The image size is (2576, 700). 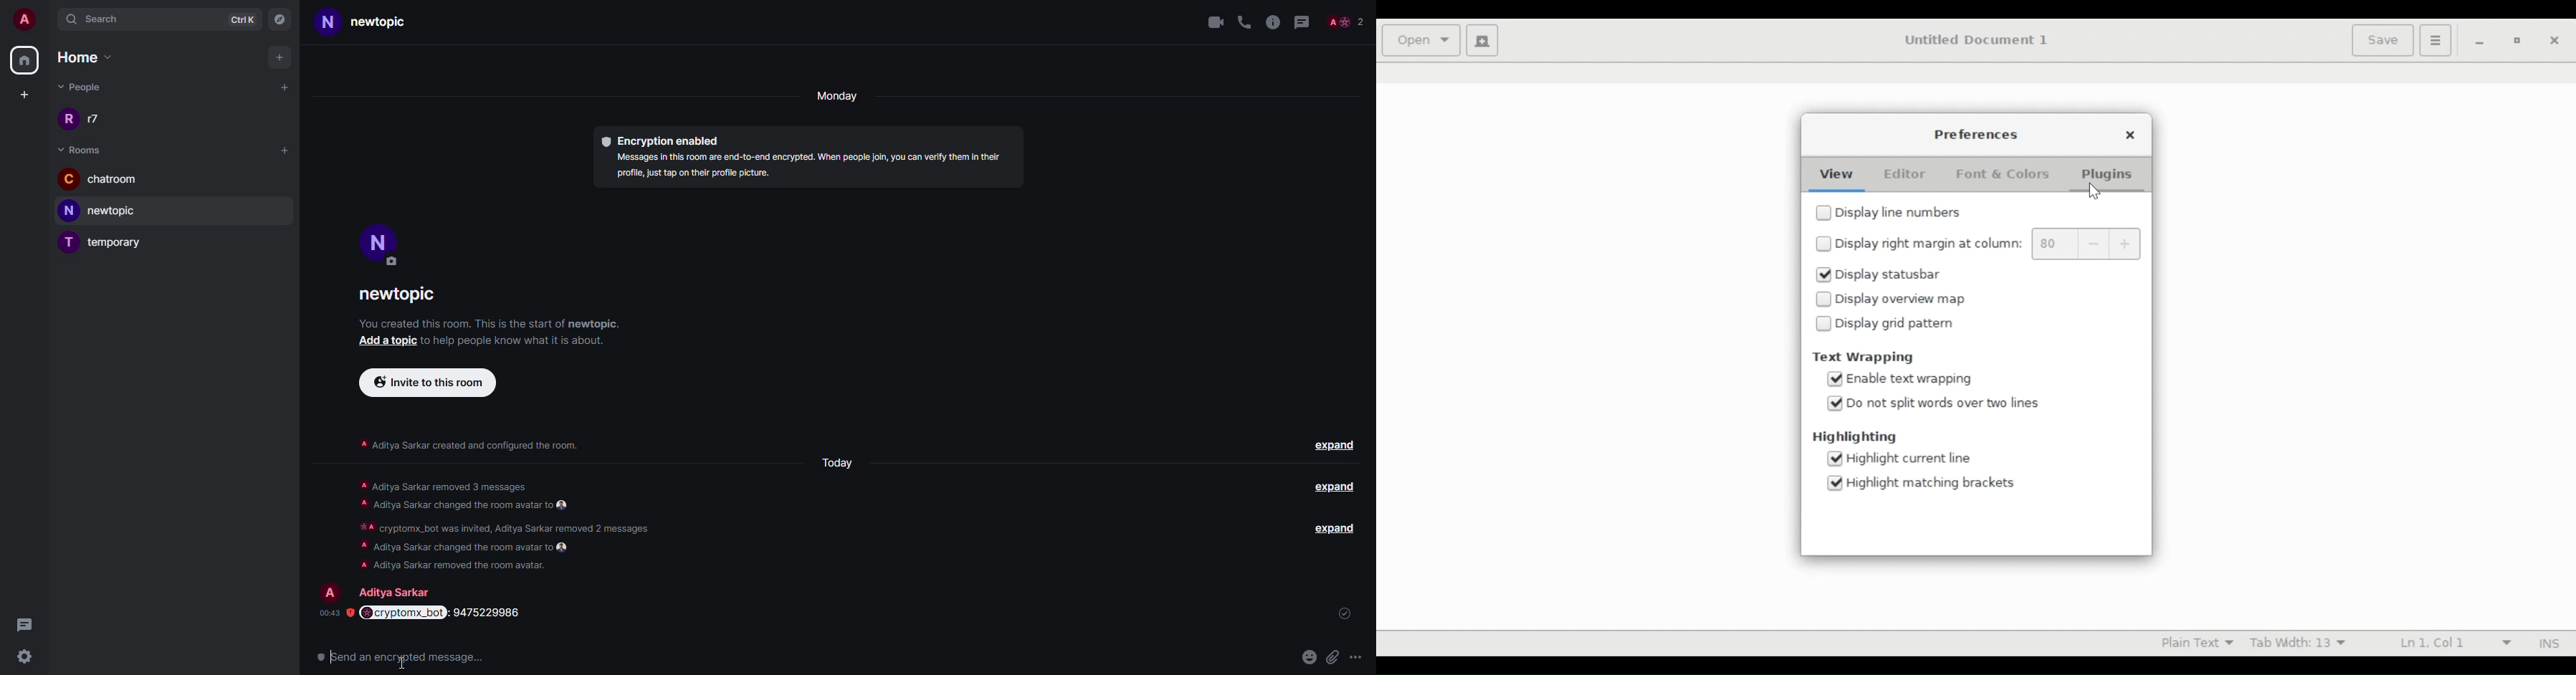 I want to click on add, so click(x=285, y=149).